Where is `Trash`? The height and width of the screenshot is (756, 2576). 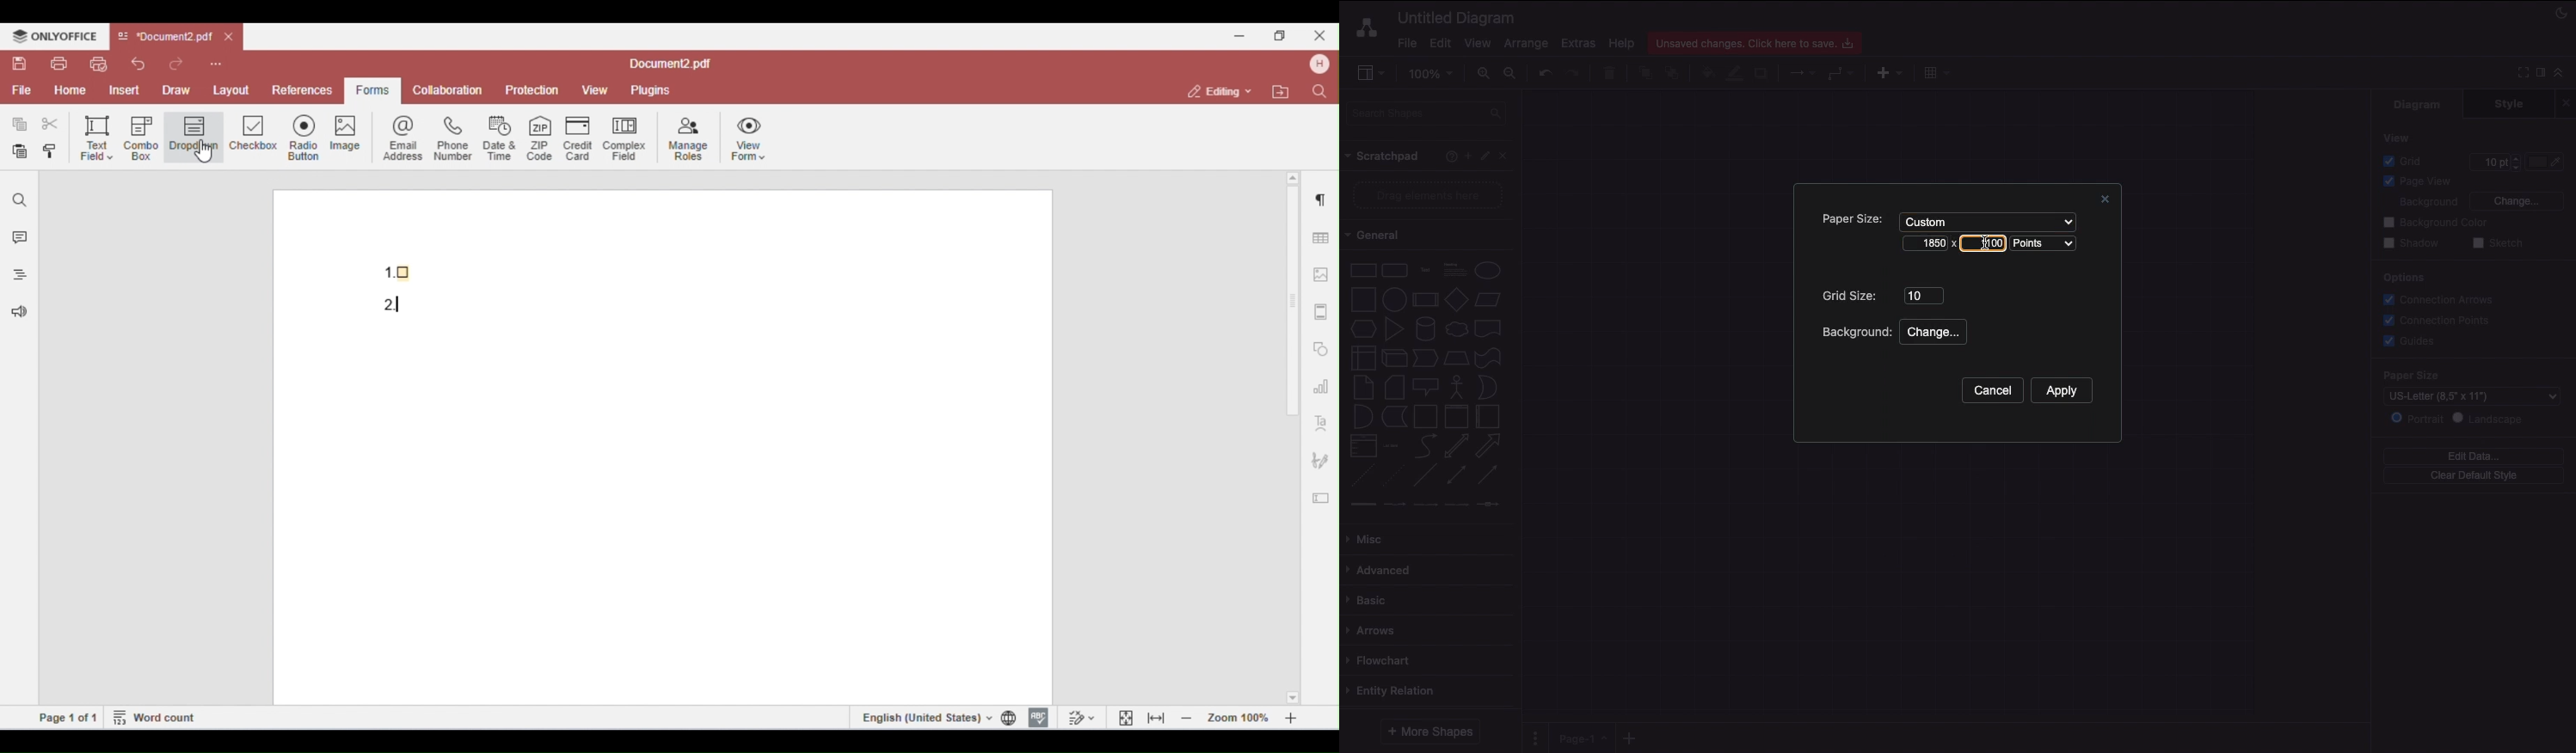 Trash is located at coordinates (1612, 74).